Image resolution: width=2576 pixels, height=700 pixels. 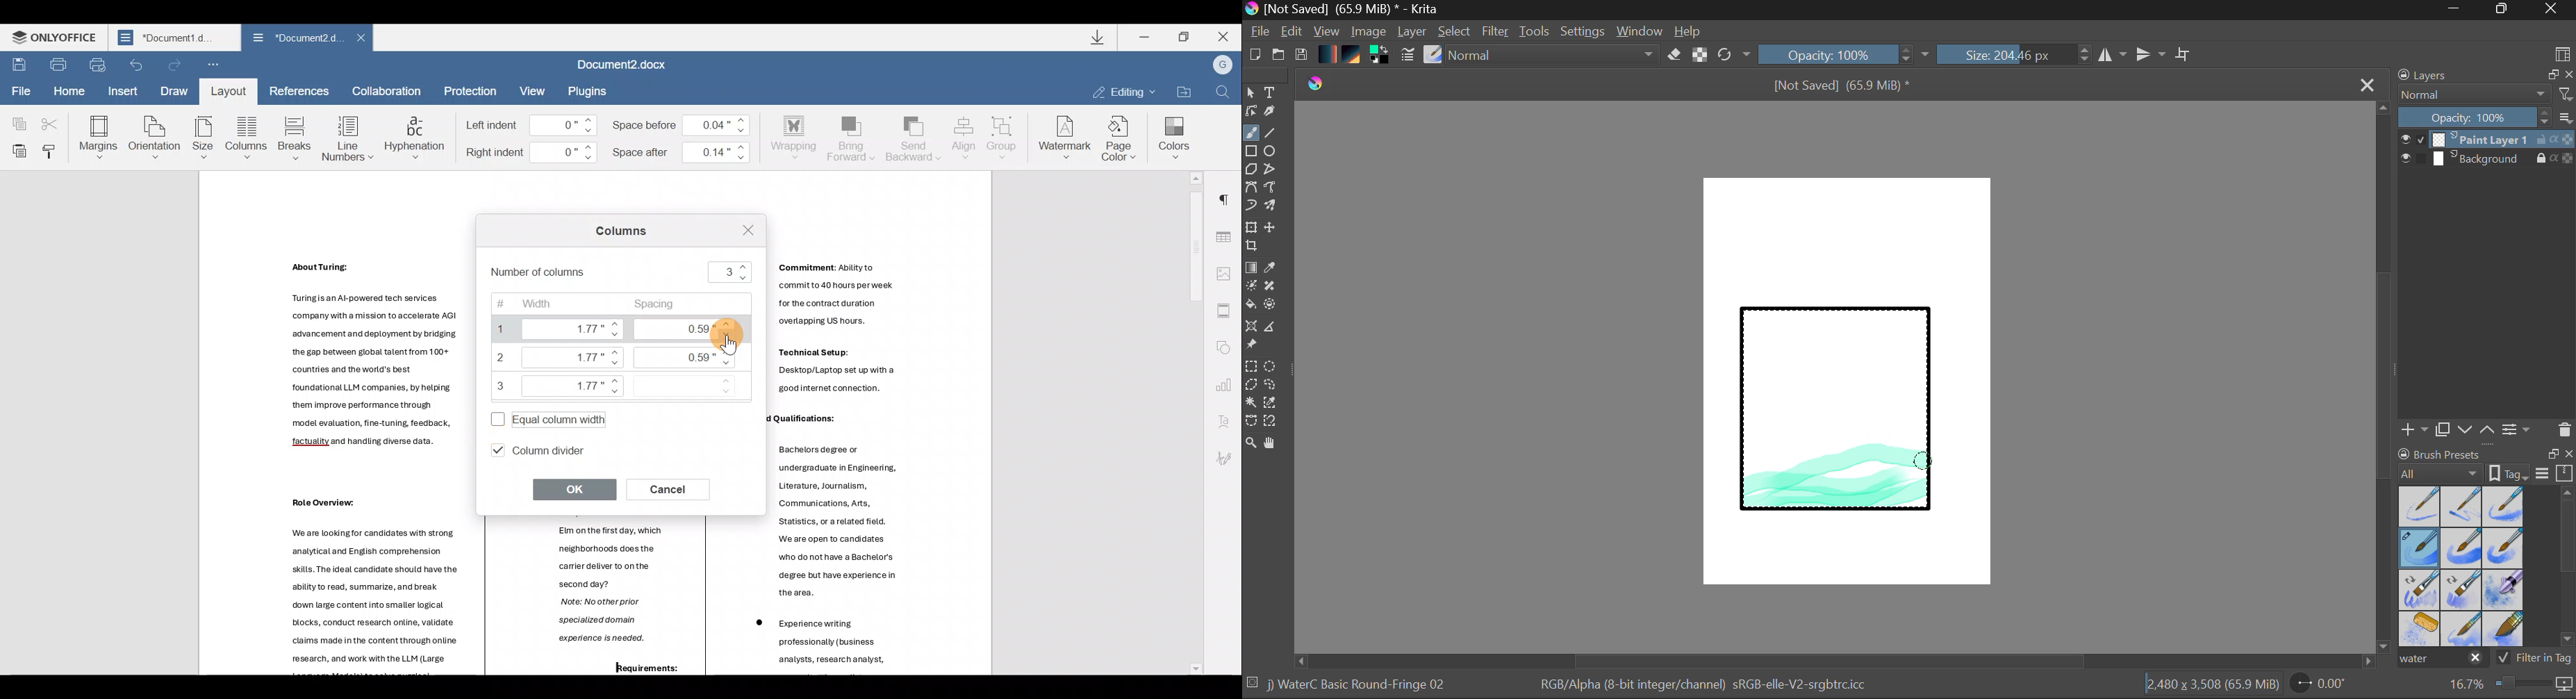 What do you see at coordinates (2484, 74) in the screenshot?
I see `Layers Docket Tab` at bounding box center [2484, 74].